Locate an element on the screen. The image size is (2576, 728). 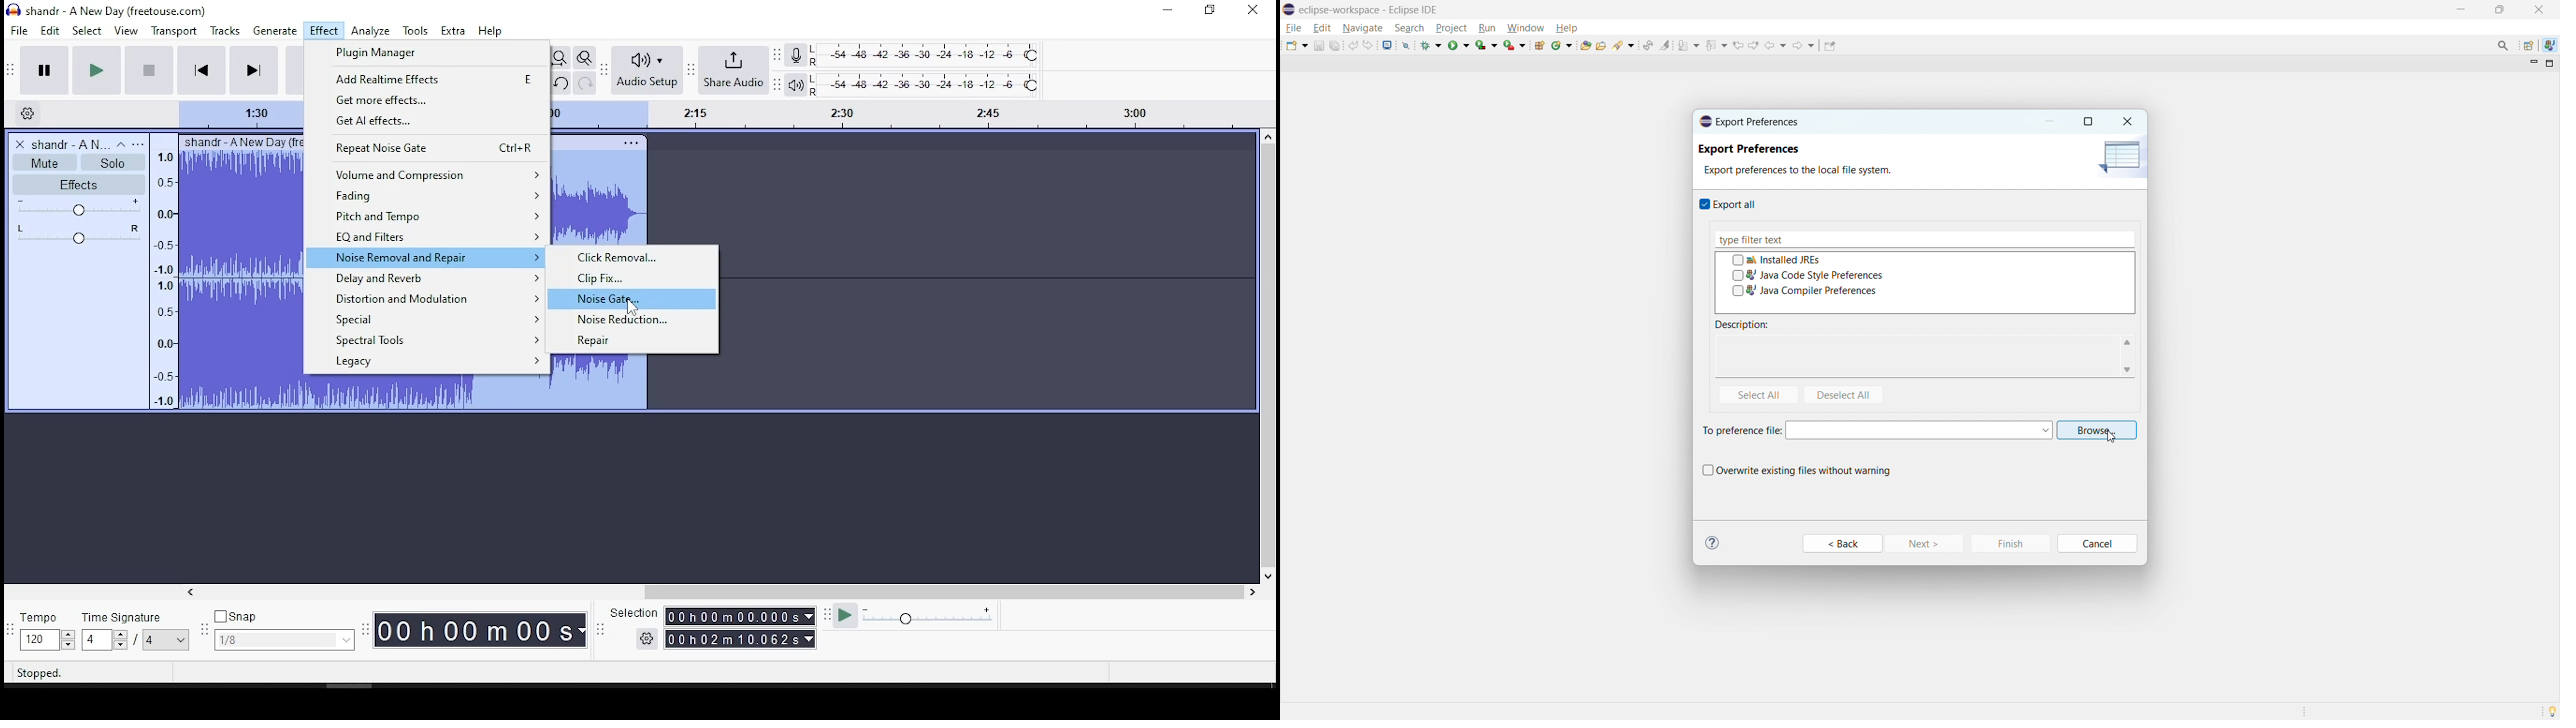
Settings is located at coordinates (25, 115).